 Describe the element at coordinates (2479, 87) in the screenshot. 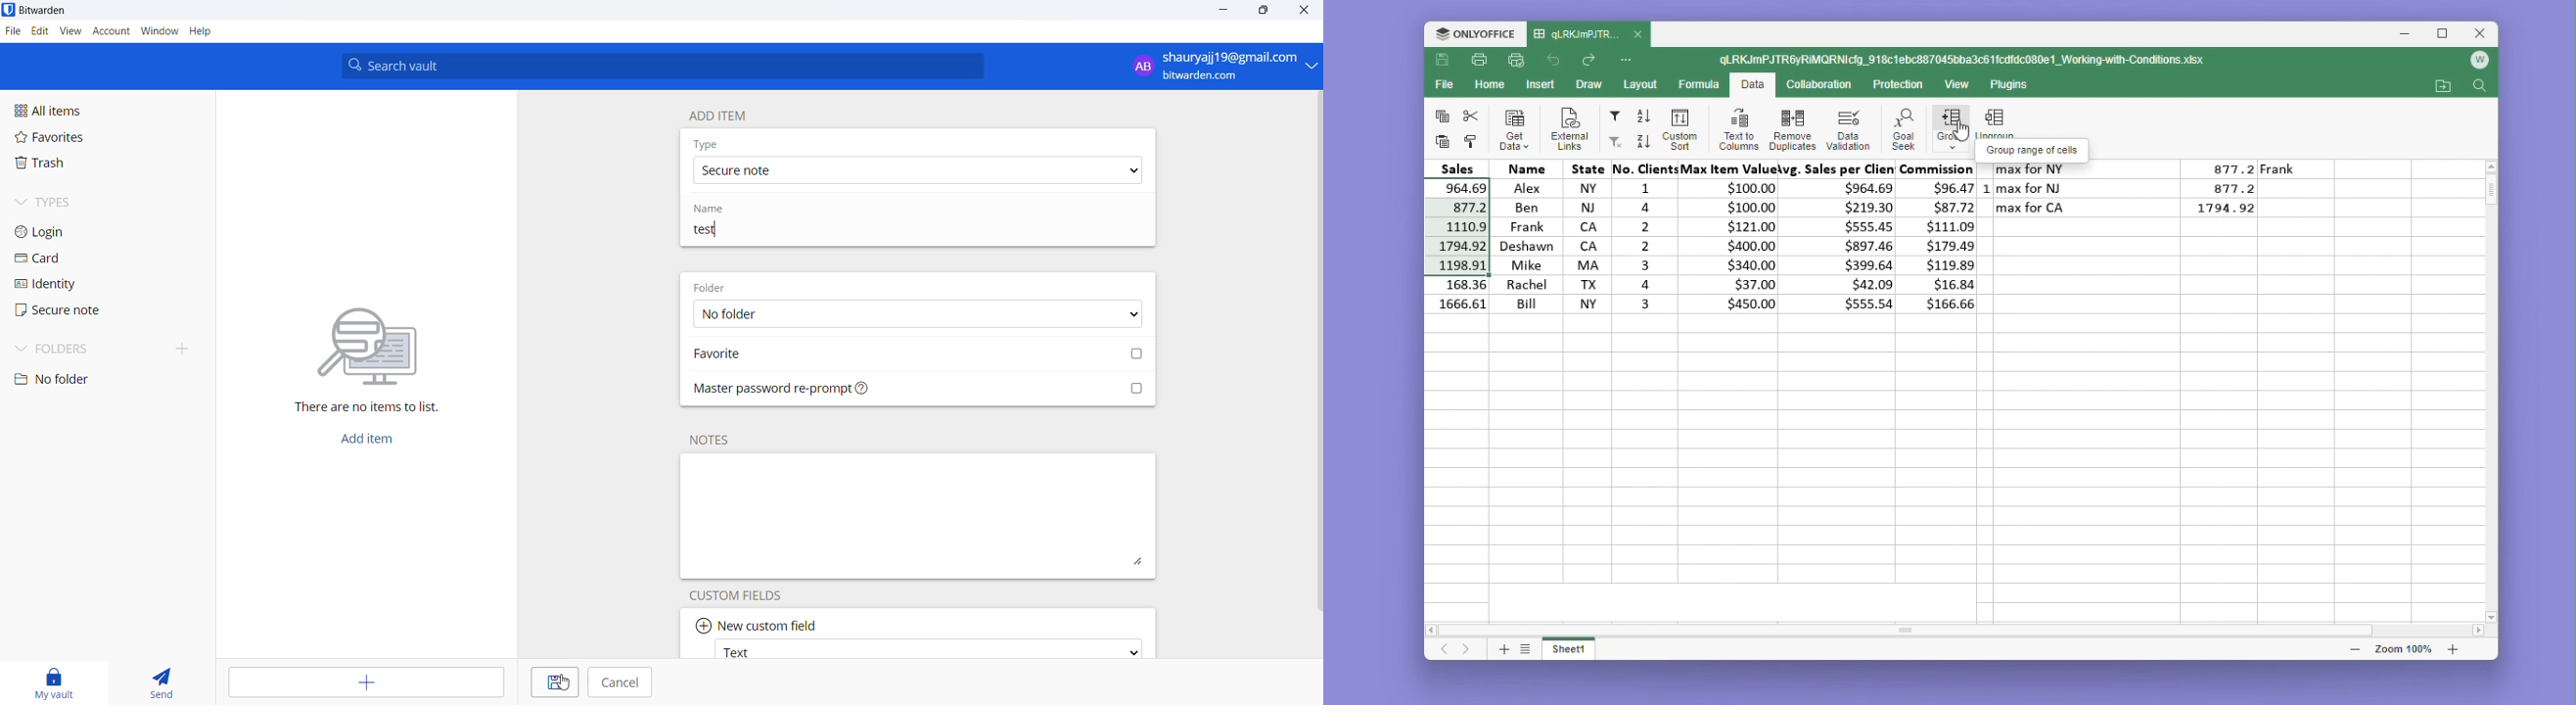

I see `Search` at that location.